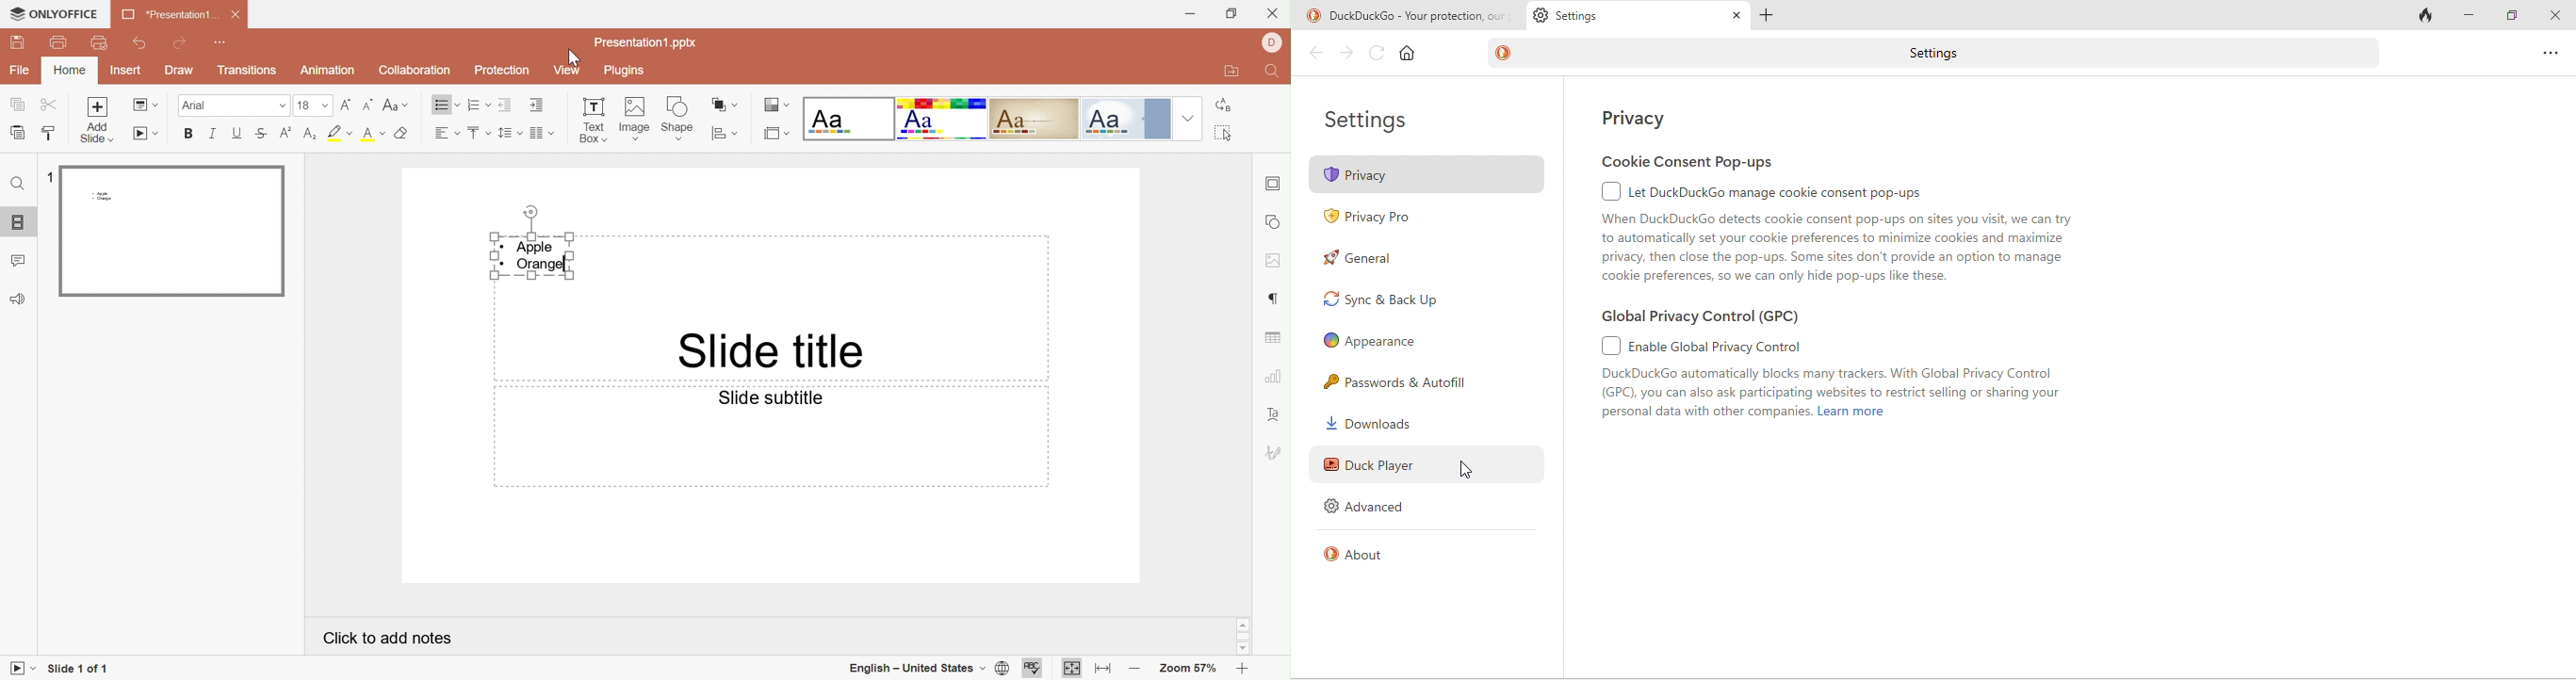 This screenshot has height=700, width=2576. Describe the element at coordinates (397, 107) in the screenshot. I see `Change case` at that location.